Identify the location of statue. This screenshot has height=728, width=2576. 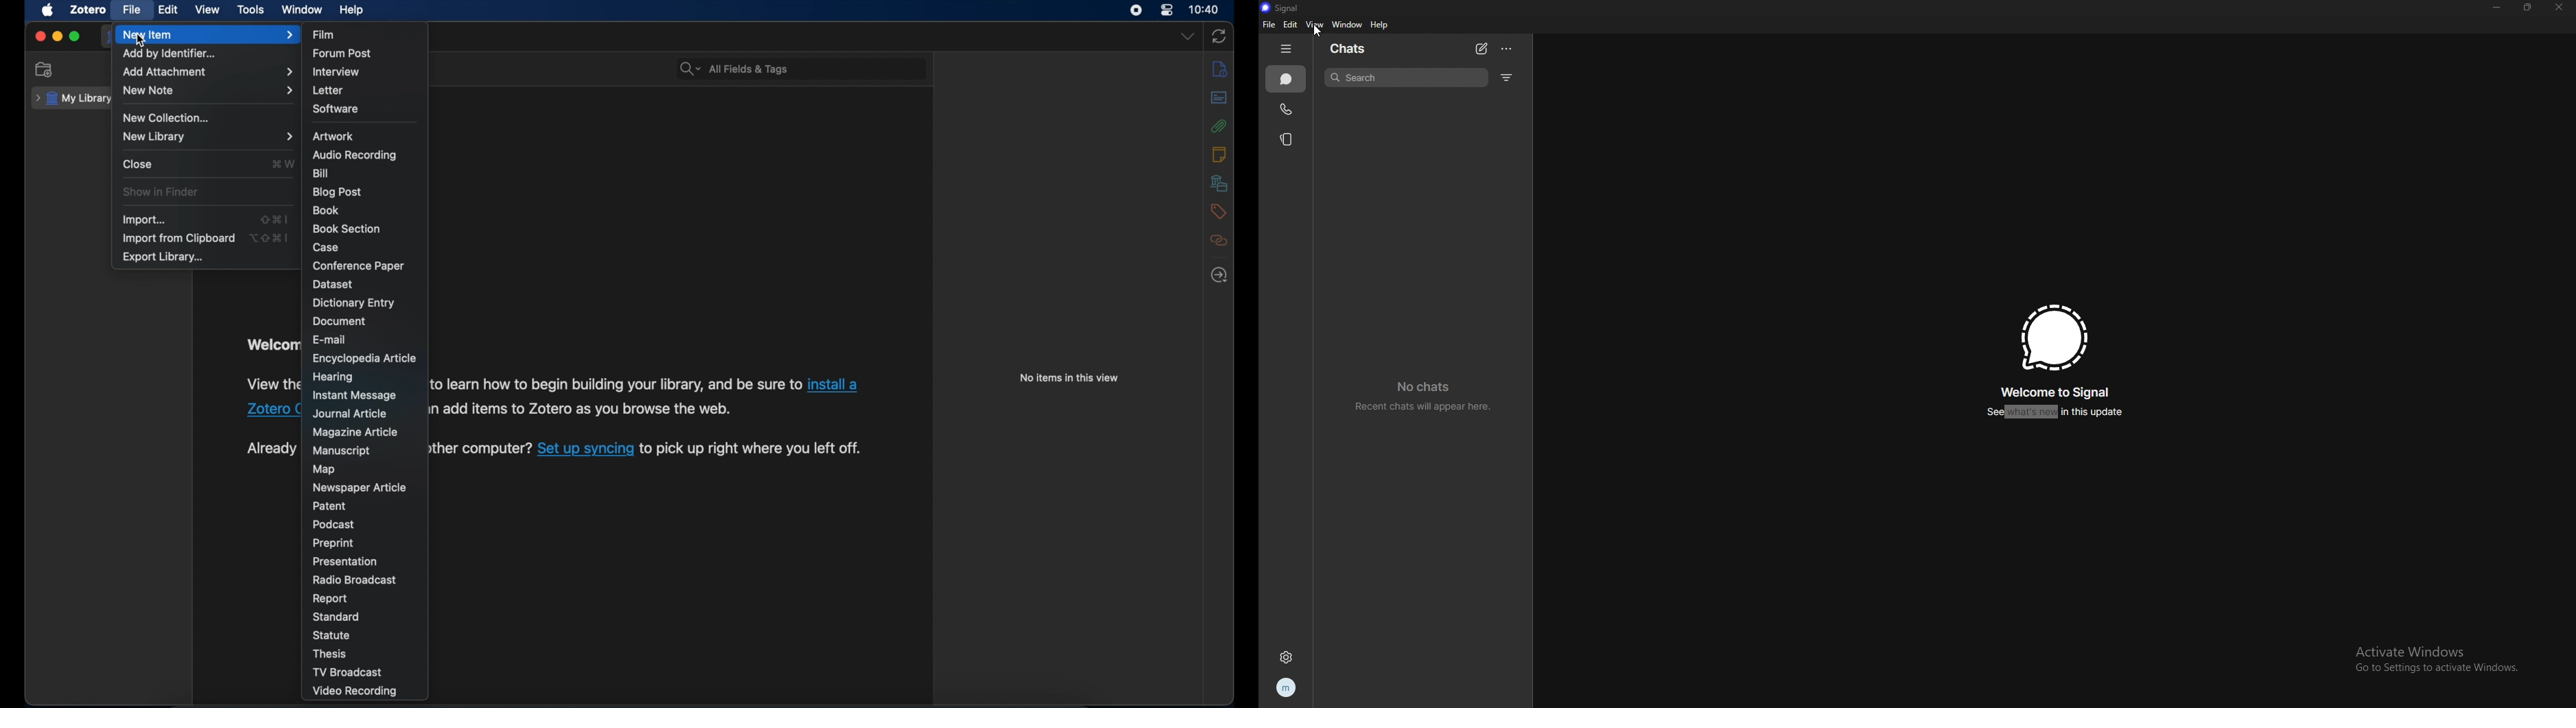
(332, 635).